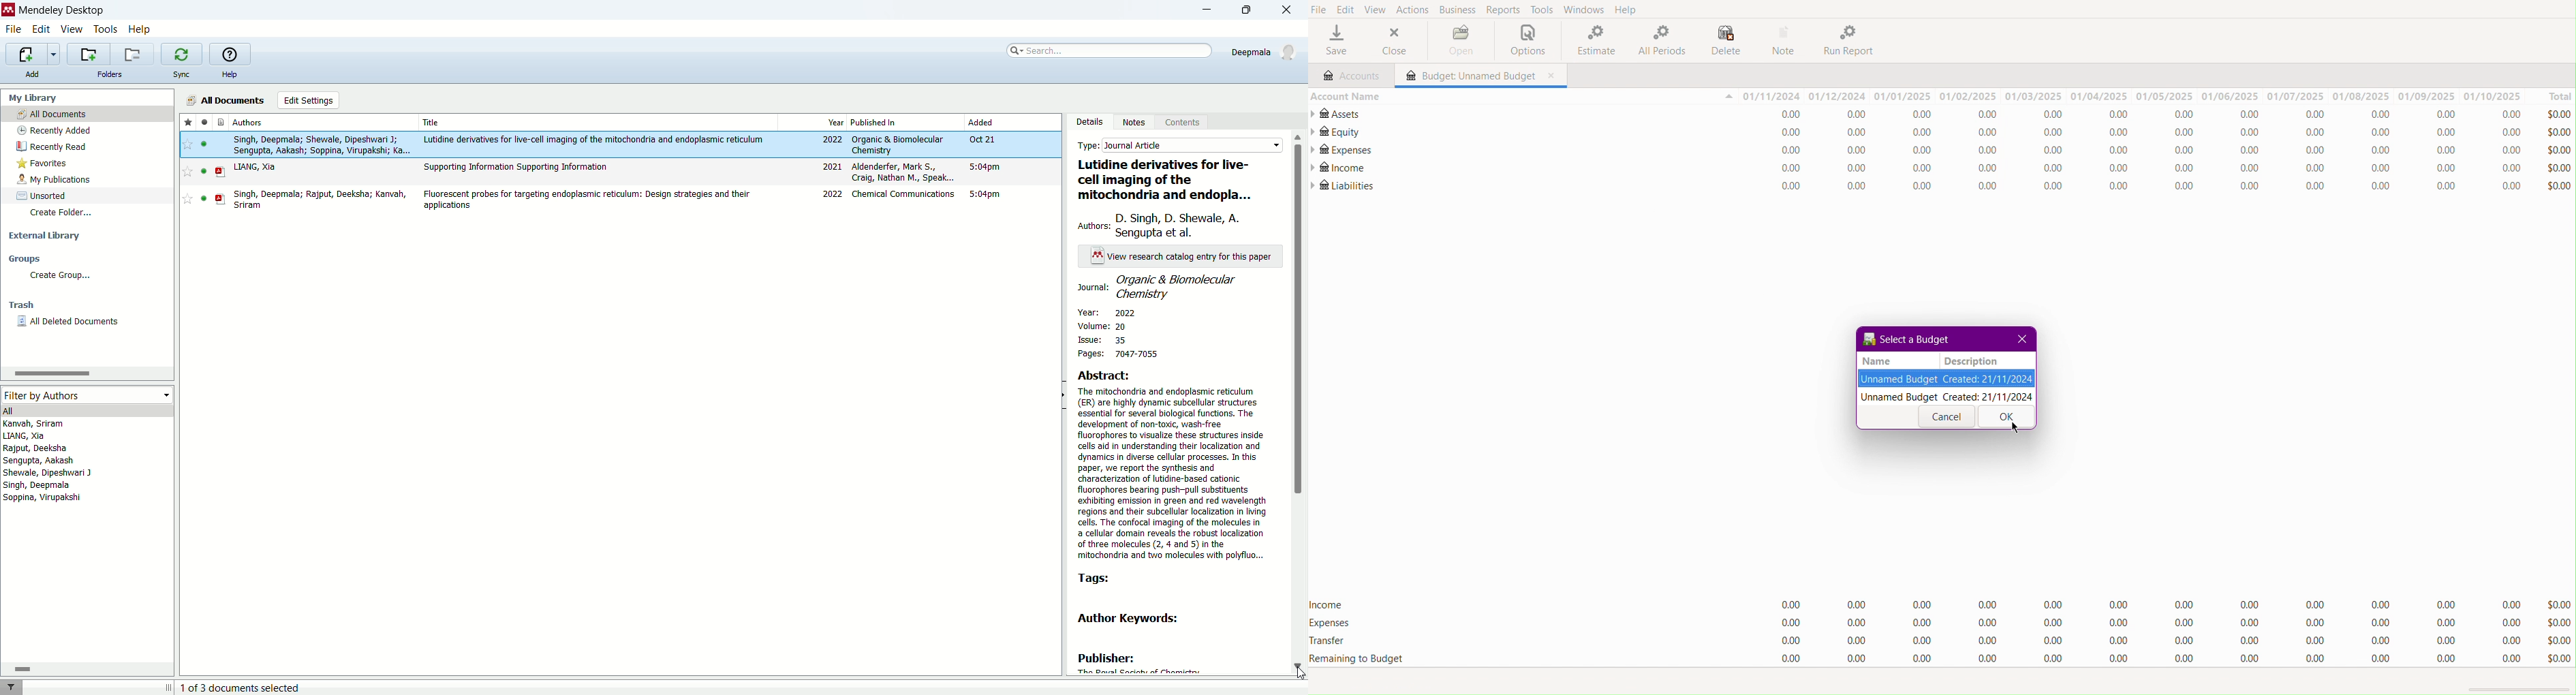  Describe the element at coordinates (228, 53) in the screenshot. I see `online help guide for mendeley` at that location.